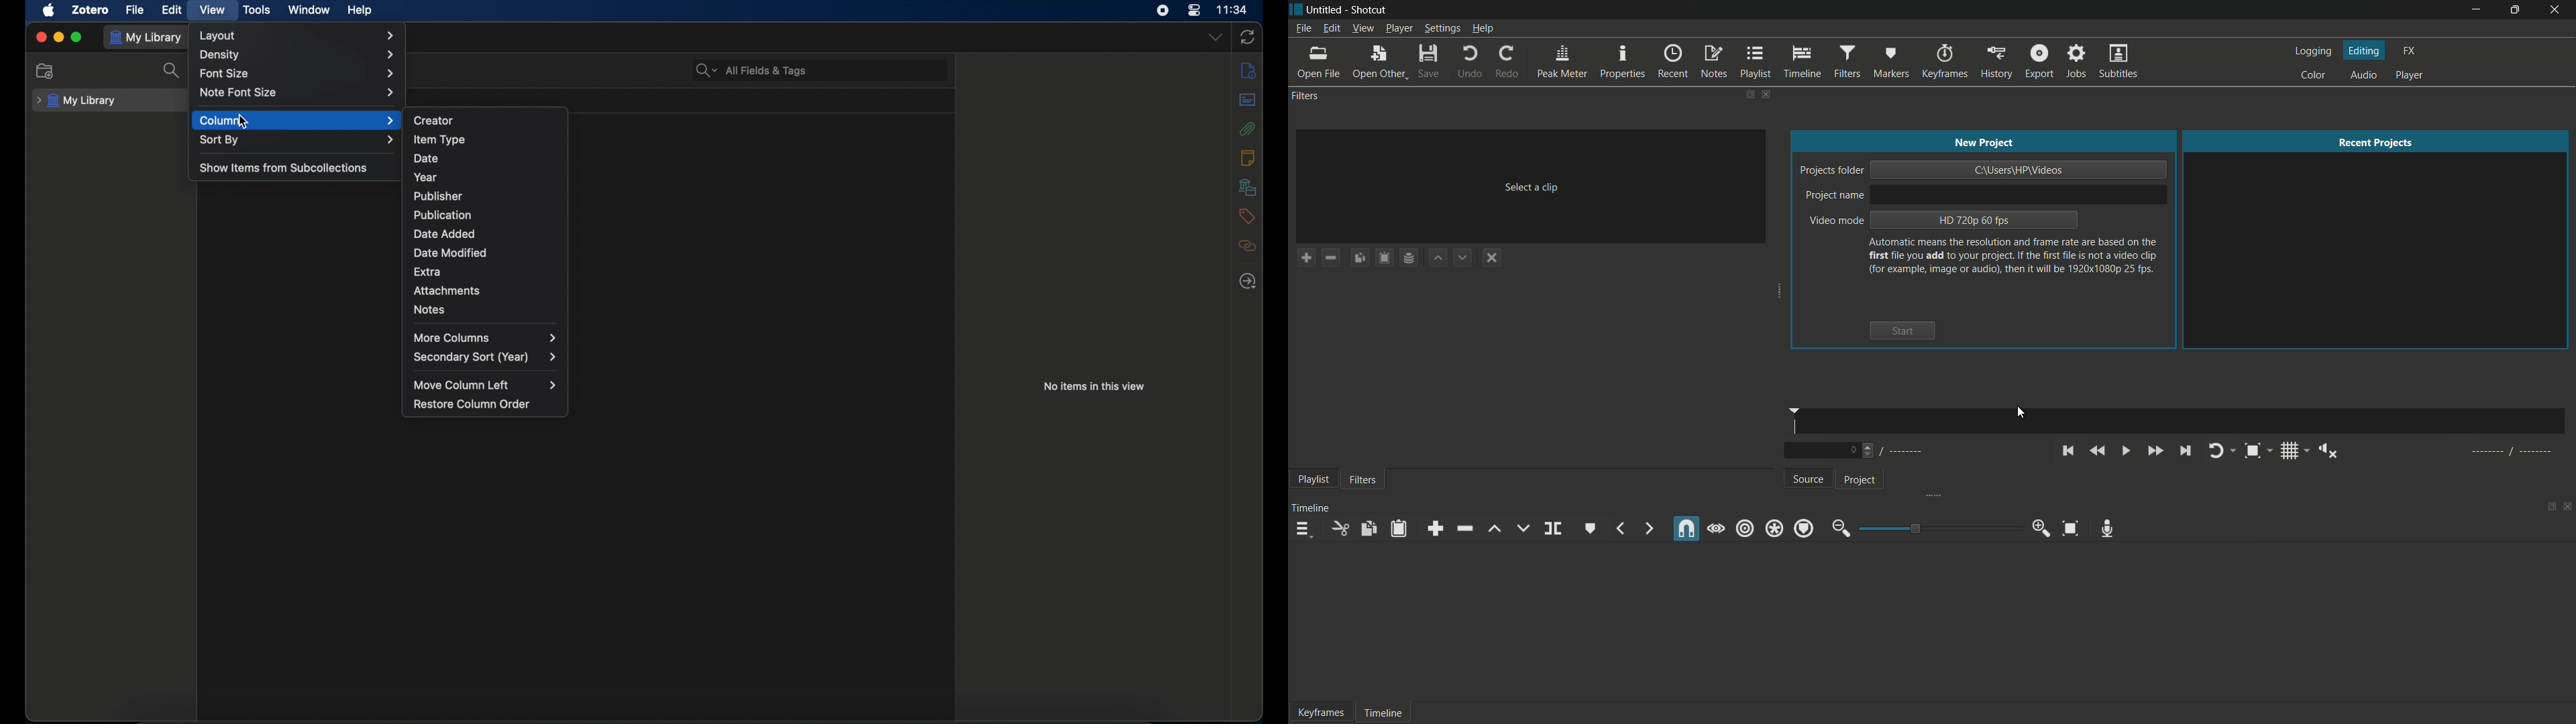 Image resolution: width=2576 pixels, height=728 pixels. I want to click on append, so click(1435, 530).